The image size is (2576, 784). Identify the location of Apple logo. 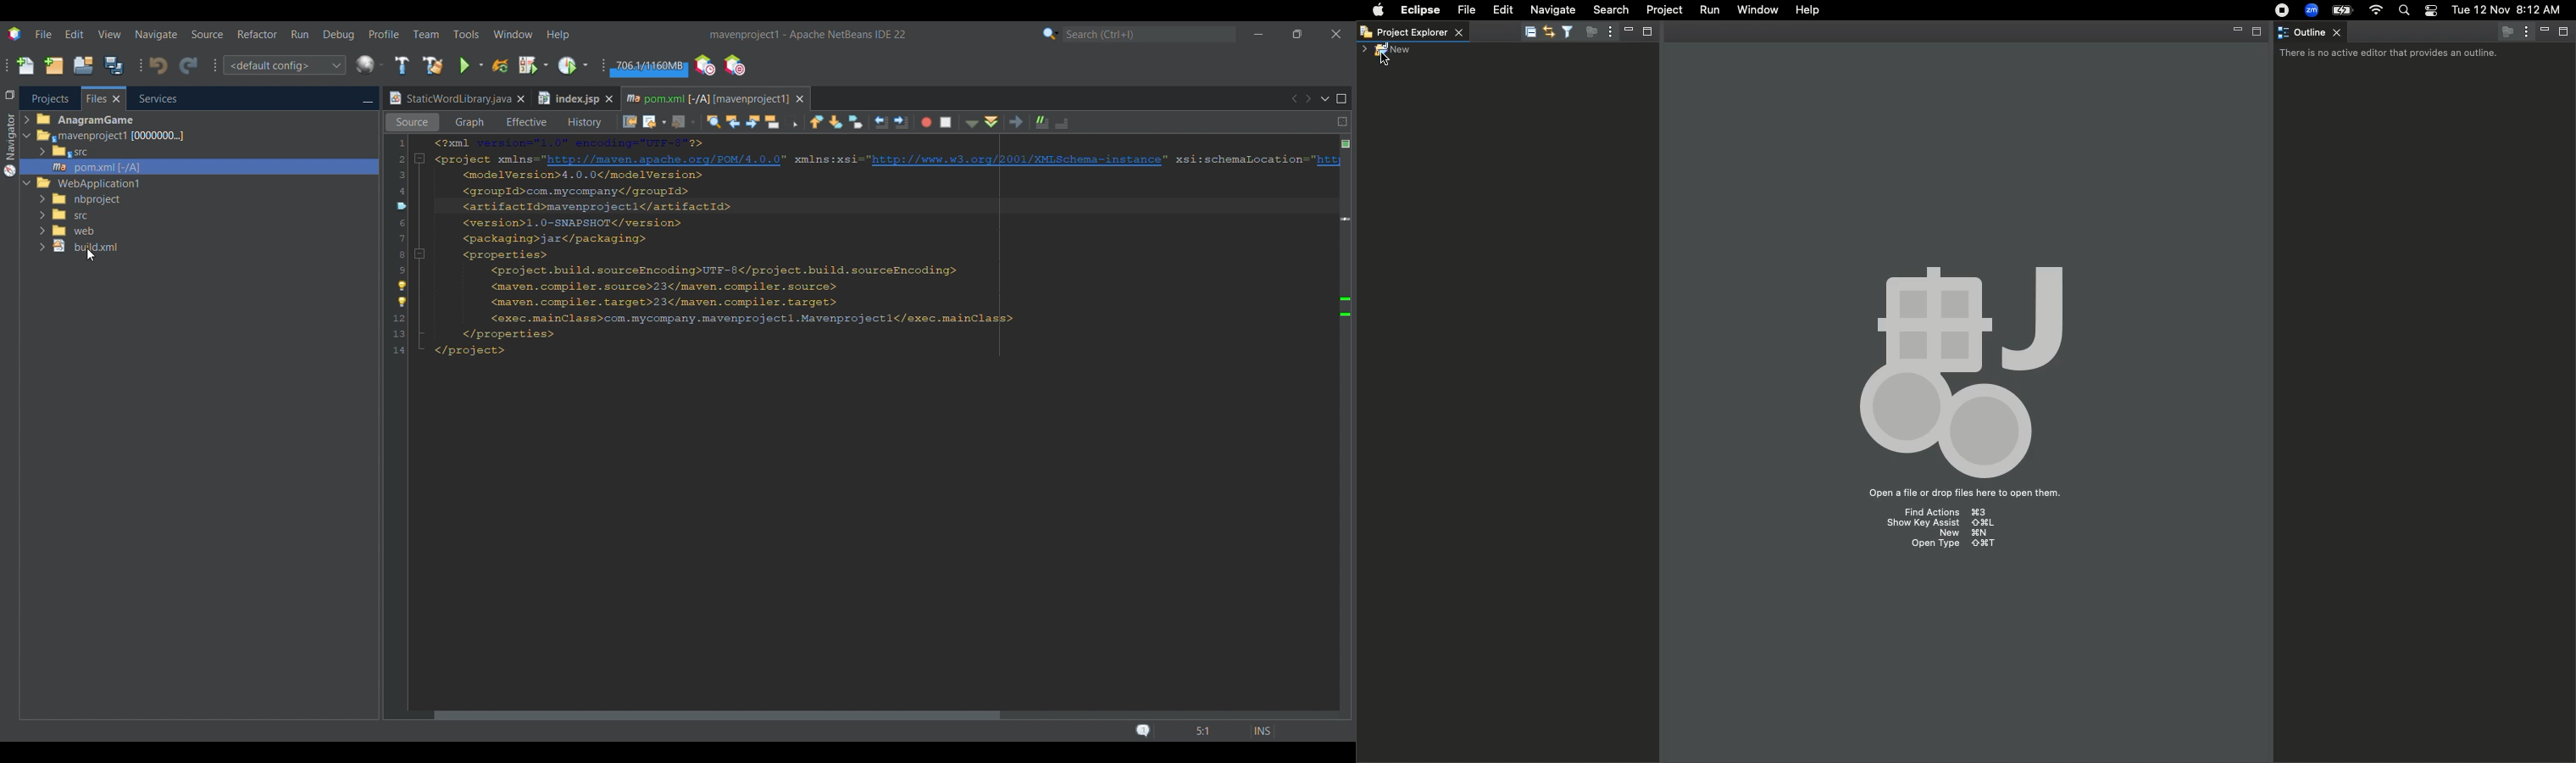
(1377, 11).